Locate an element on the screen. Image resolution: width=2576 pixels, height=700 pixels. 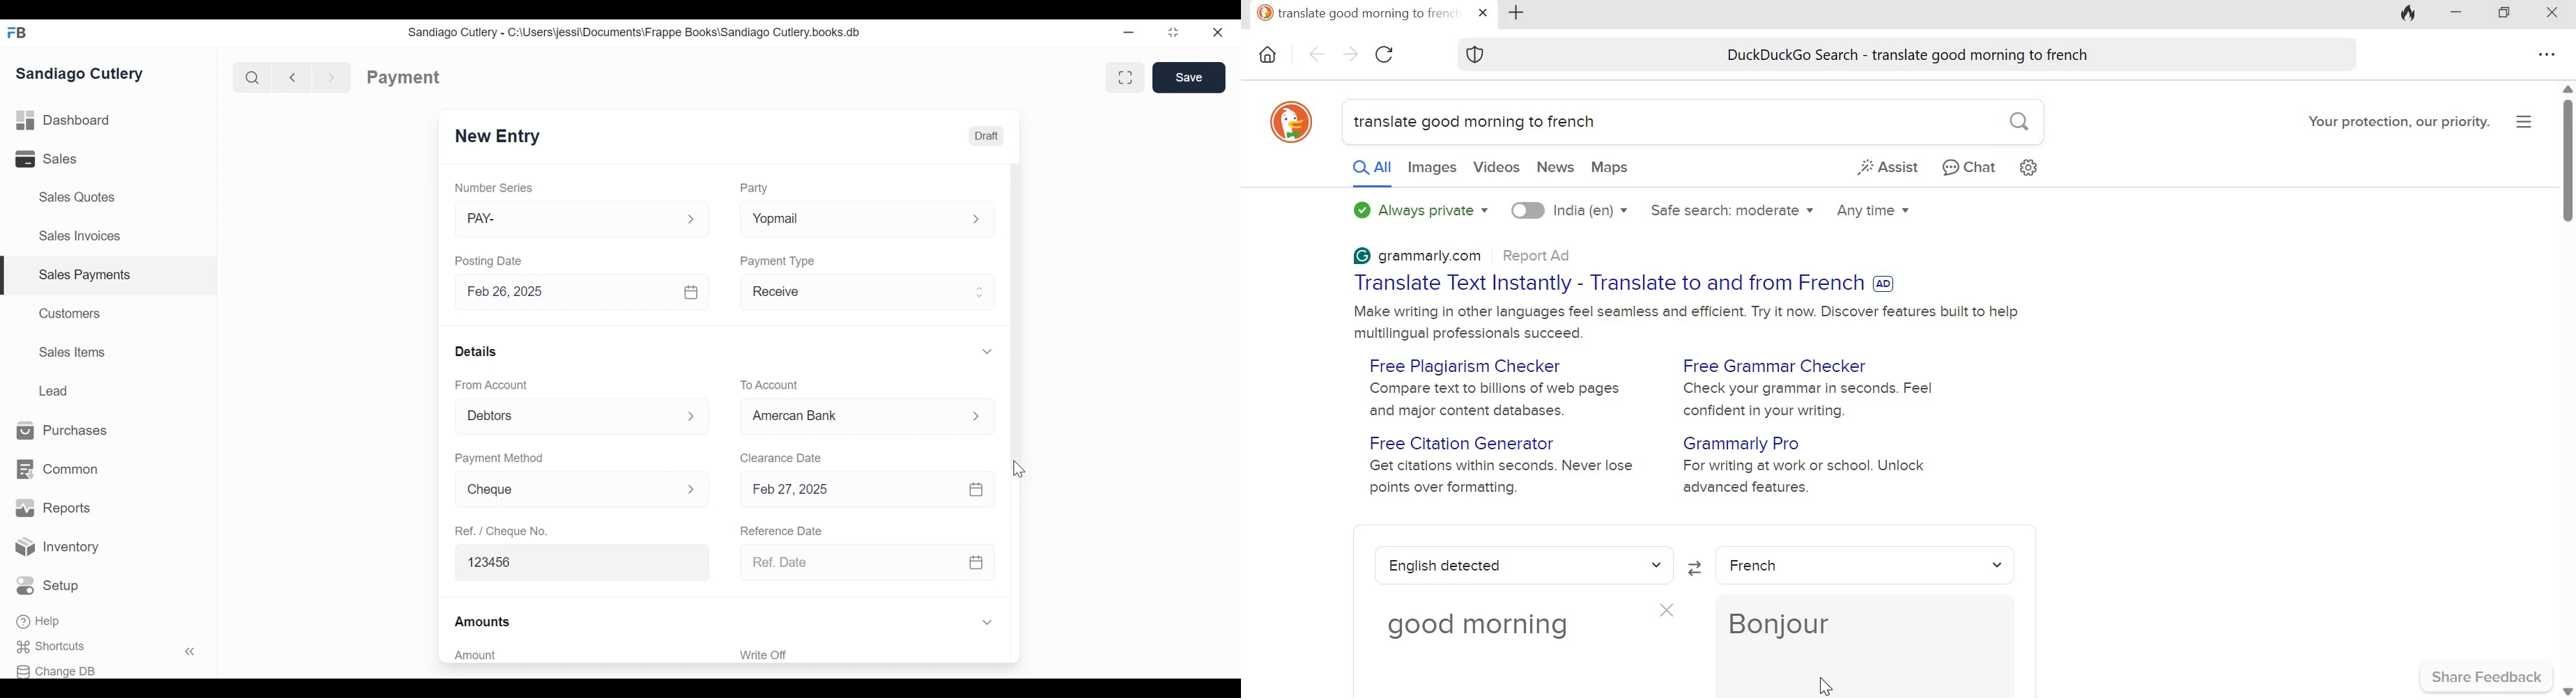
Dashboard is located at coordinates (63, 121).